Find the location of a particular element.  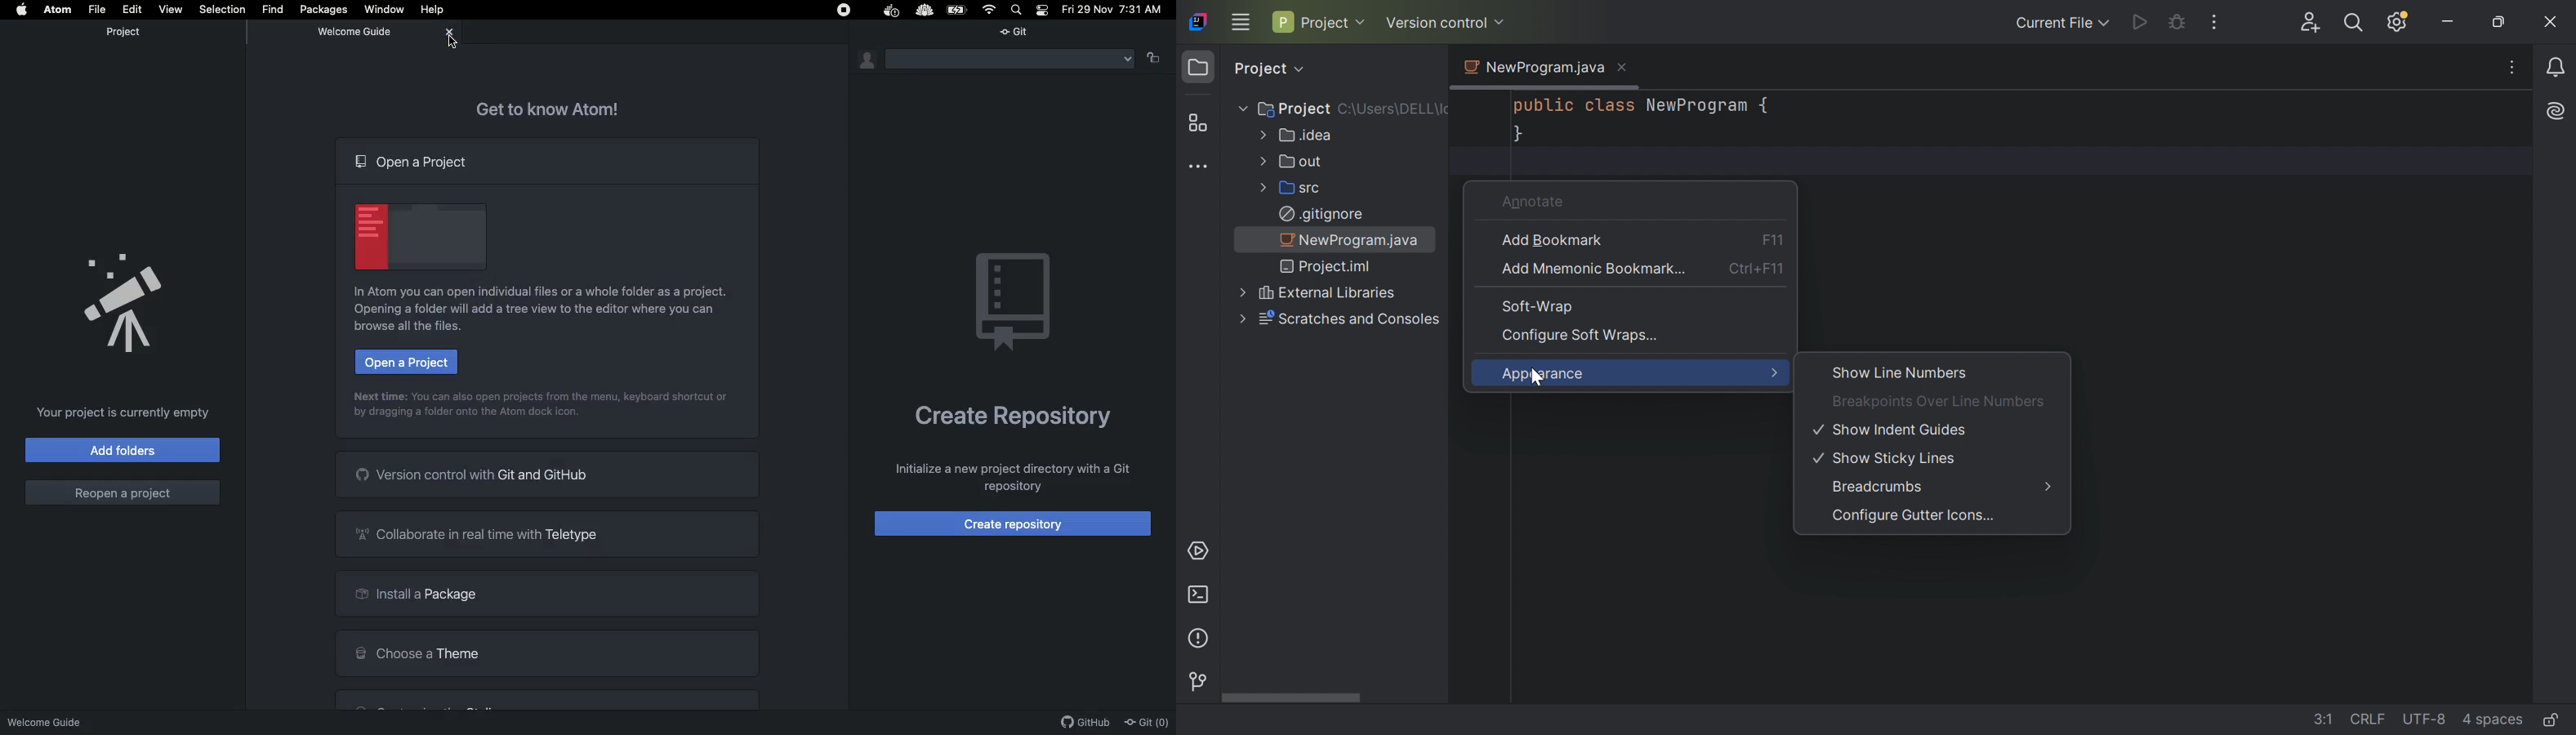

stop is located at coordinates (844, 10).